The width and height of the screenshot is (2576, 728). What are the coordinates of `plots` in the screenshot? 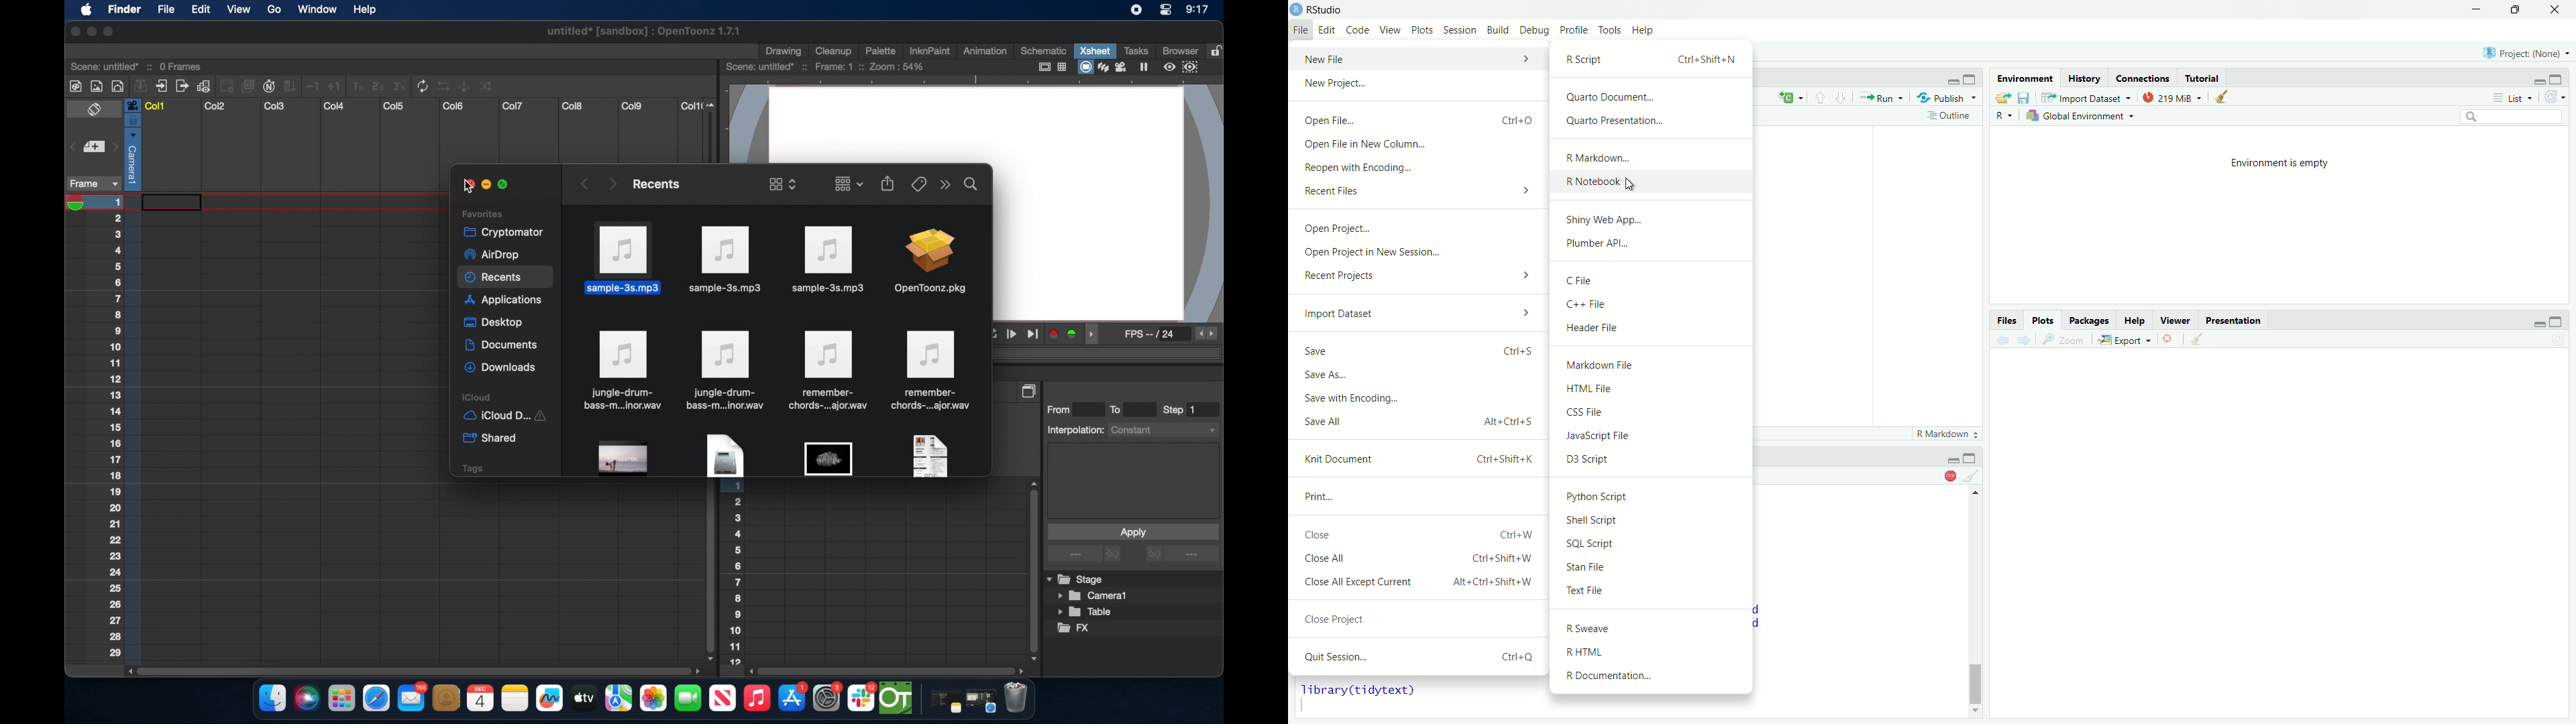 It's located at (2042, 320).